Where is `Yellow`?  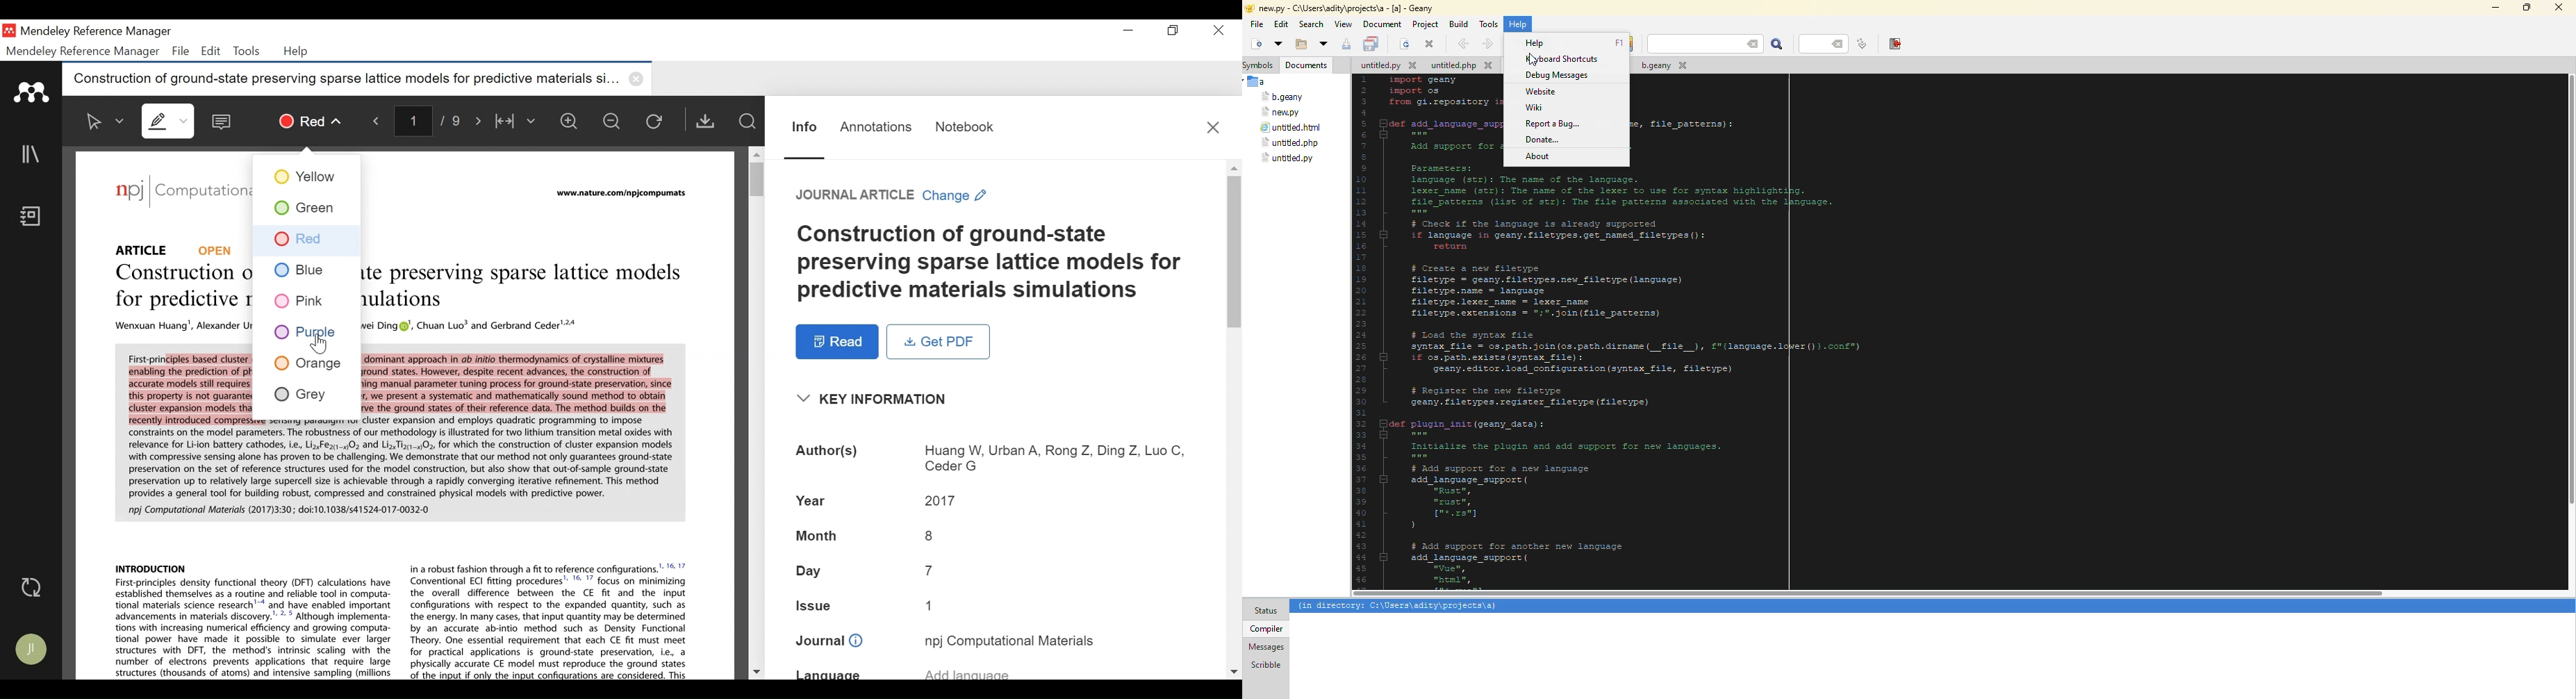
Yellow is located at coordinates (302, 173).